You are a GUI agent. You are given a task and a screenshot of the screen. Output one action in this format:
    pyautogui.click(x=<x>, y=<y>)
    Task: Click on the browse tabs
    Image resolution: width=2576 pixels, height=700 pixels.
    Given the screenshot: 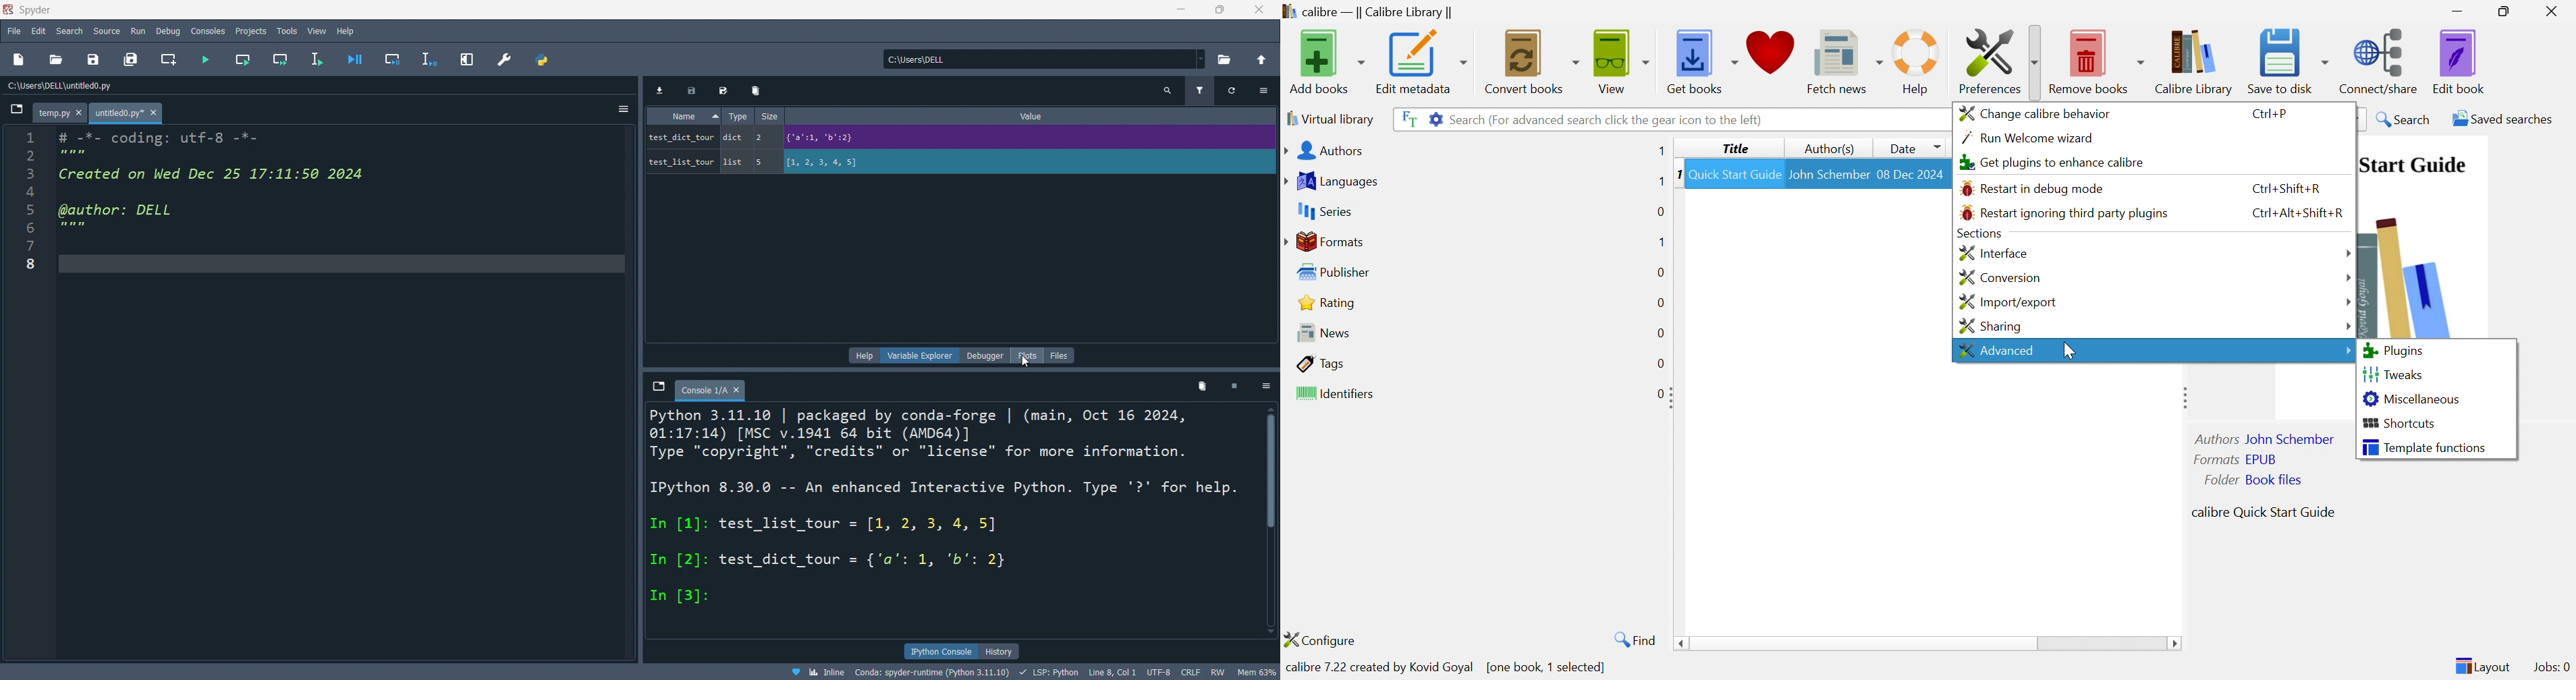 What is the action you would take?
    pyautogui.click(x=658, y=391)
    